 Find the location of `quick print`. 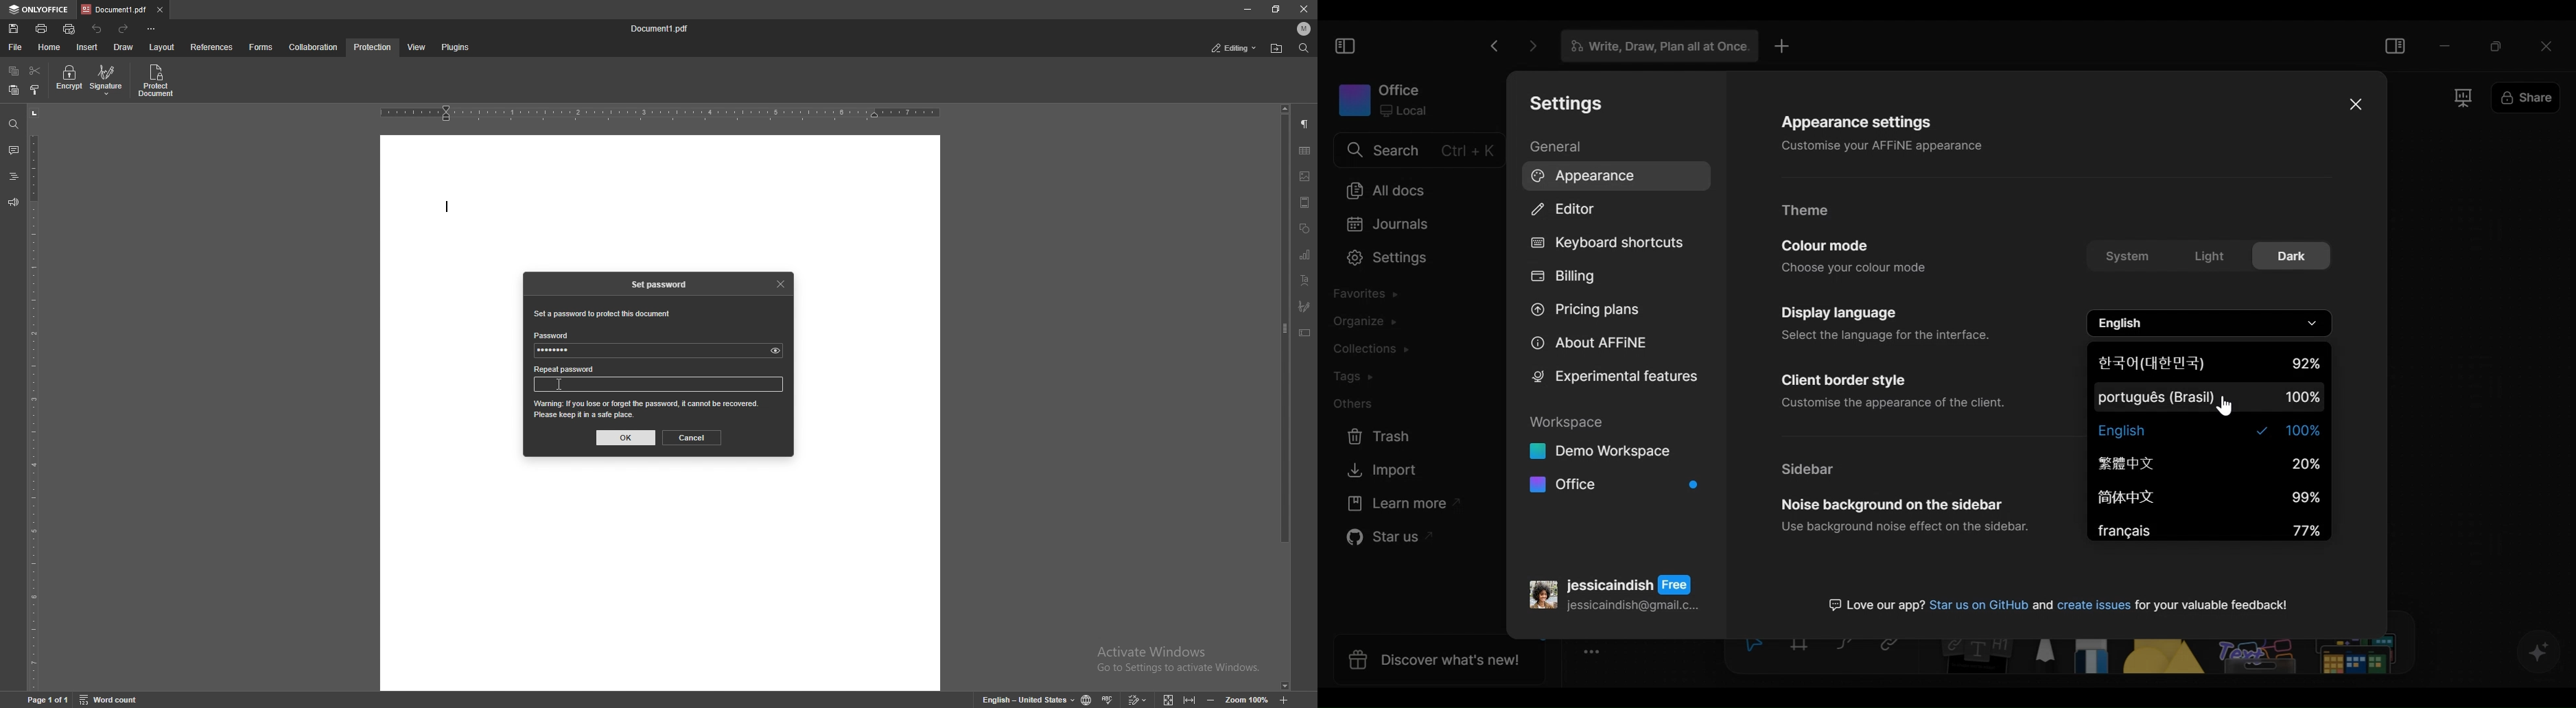

quick print is located at coordinates (71, 29).